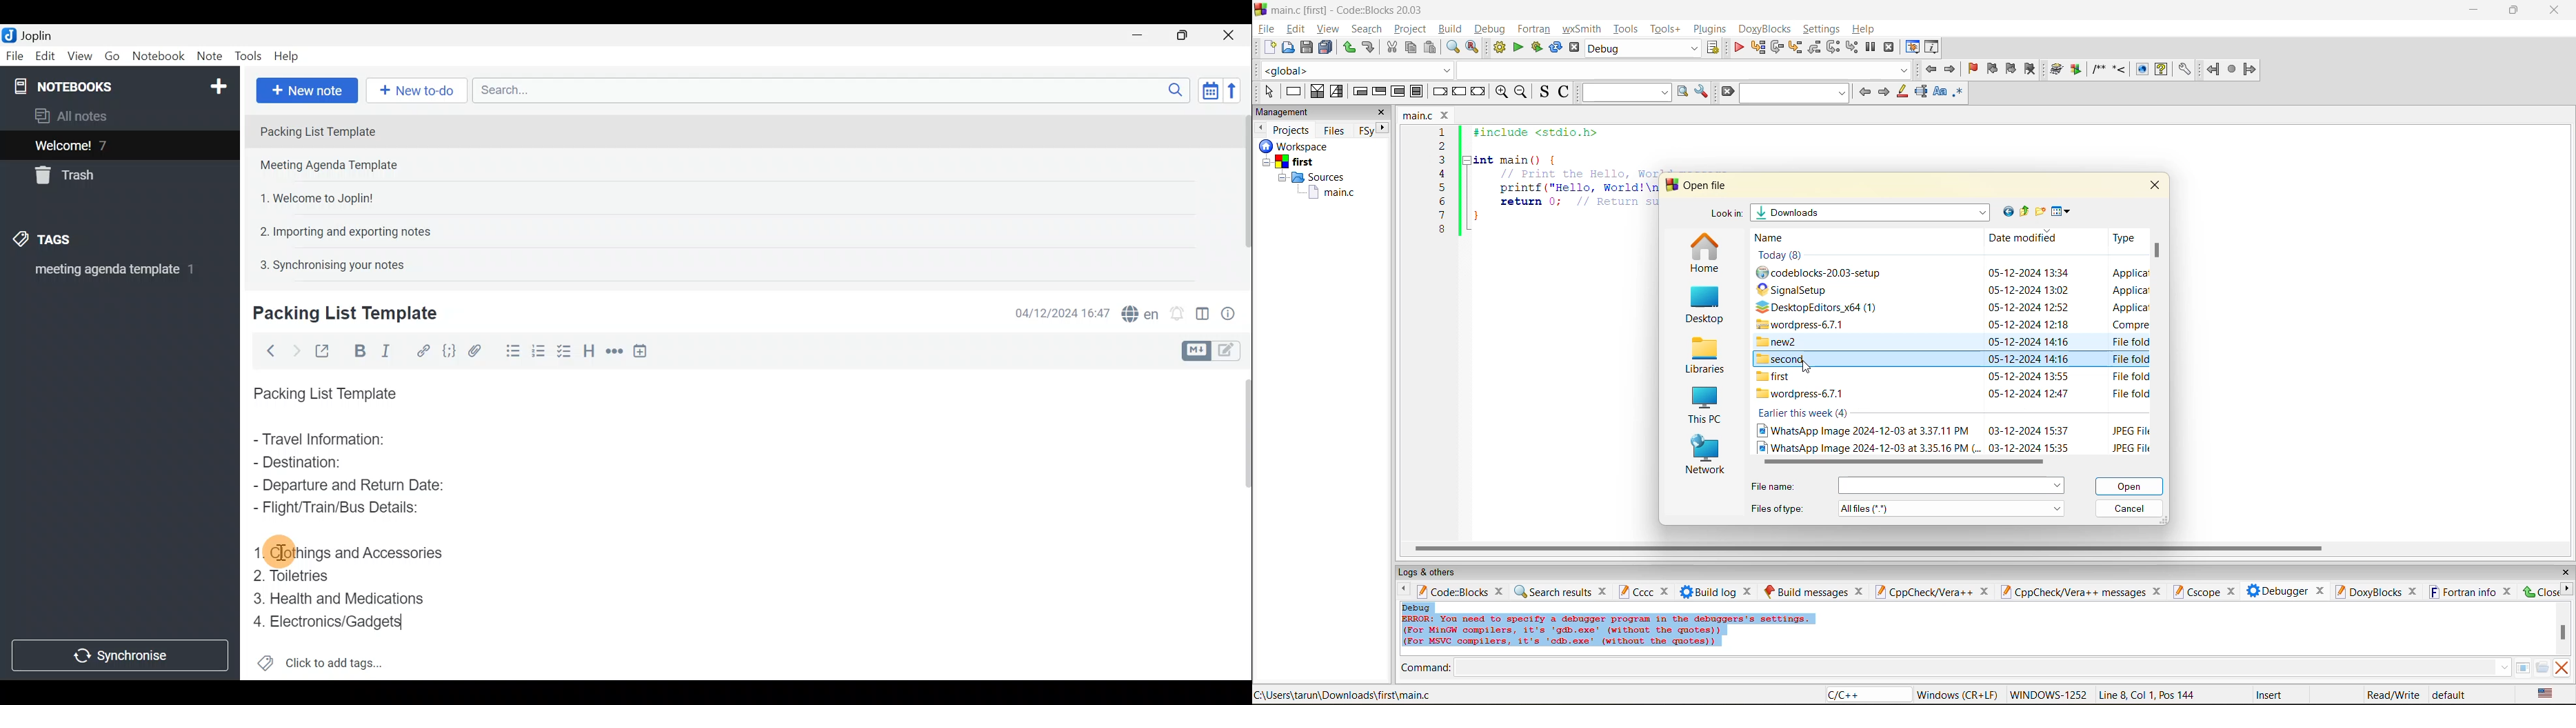  Describe the element at coordinates (1714, 48) in the screenshot. I see `show the select target dialog` at that location.